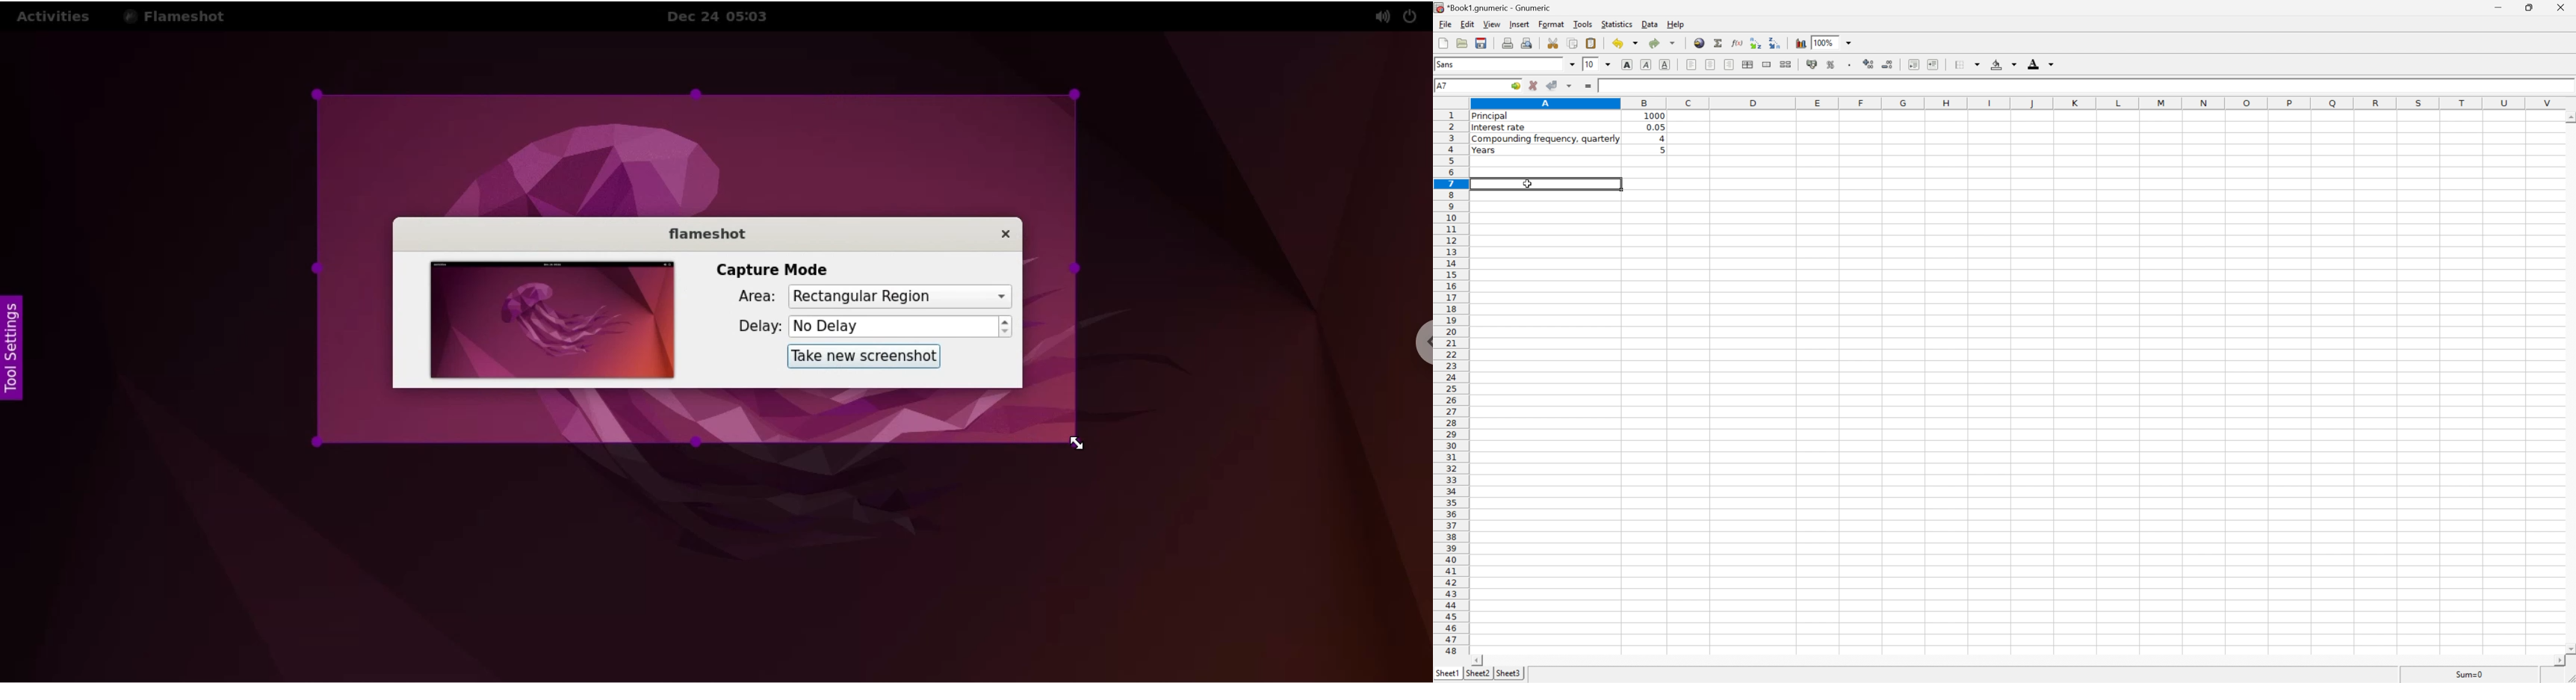 The image size is (2576, 700). I want to click on underline, so click(1665, 64).